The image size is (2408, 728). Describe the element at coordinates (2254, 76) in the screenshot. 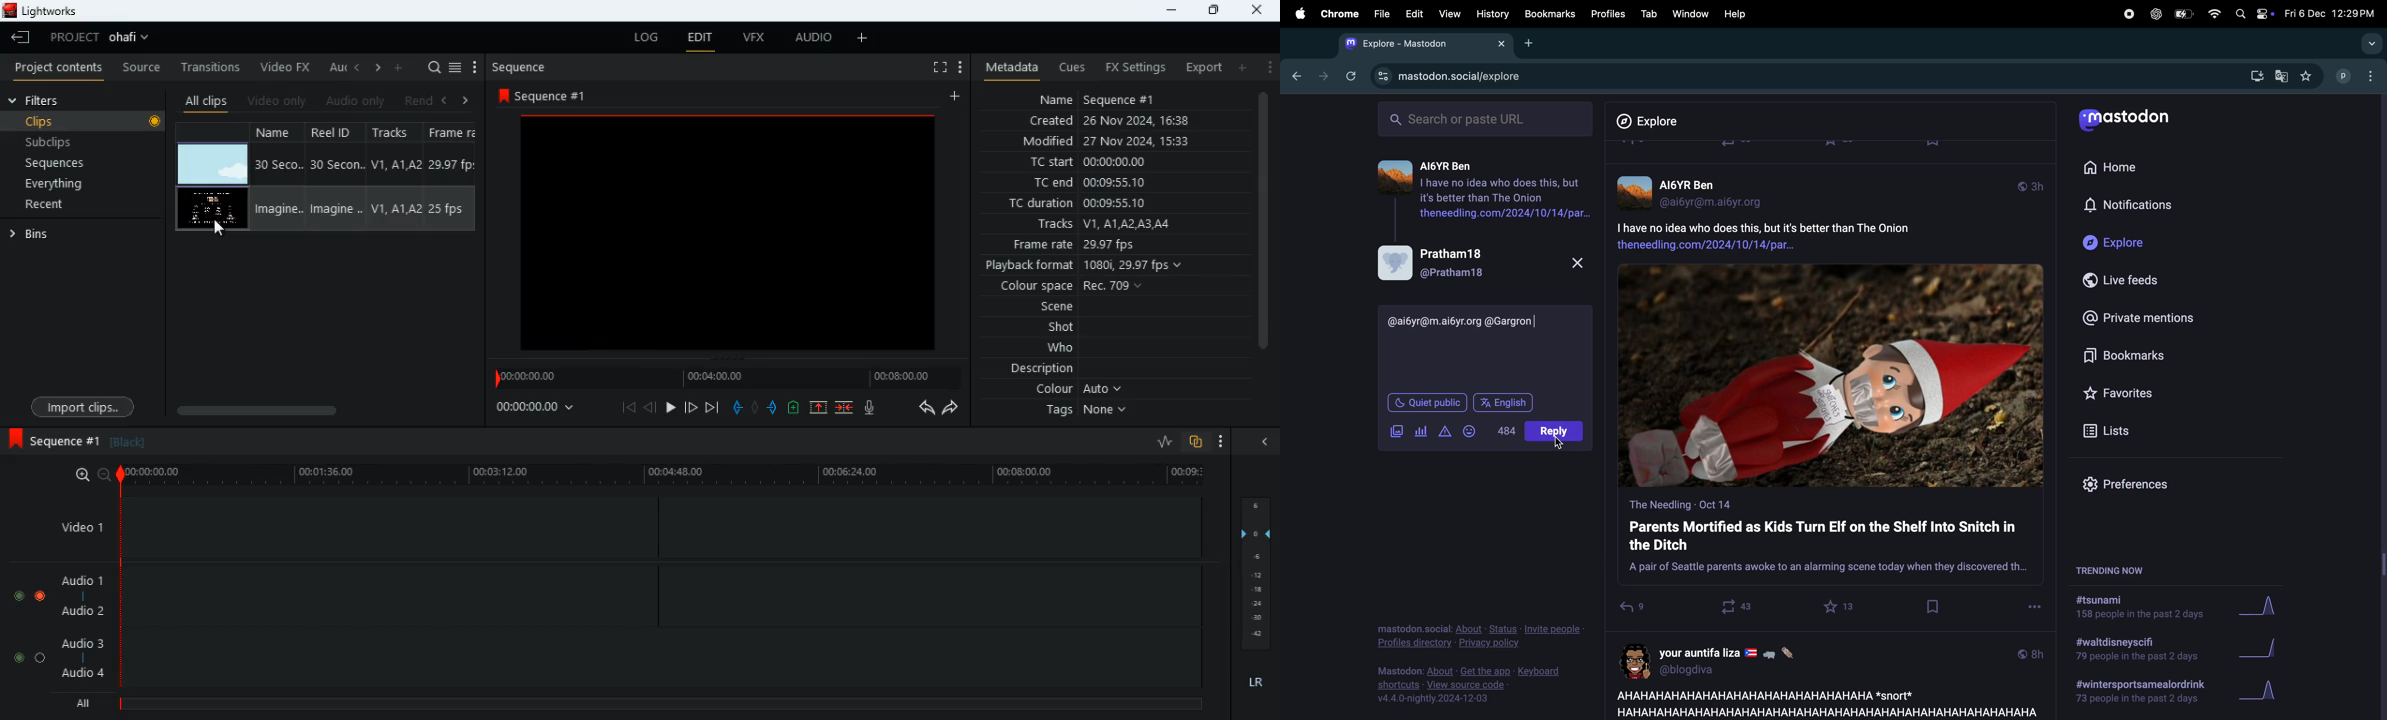

I see `download masto don` at that location.